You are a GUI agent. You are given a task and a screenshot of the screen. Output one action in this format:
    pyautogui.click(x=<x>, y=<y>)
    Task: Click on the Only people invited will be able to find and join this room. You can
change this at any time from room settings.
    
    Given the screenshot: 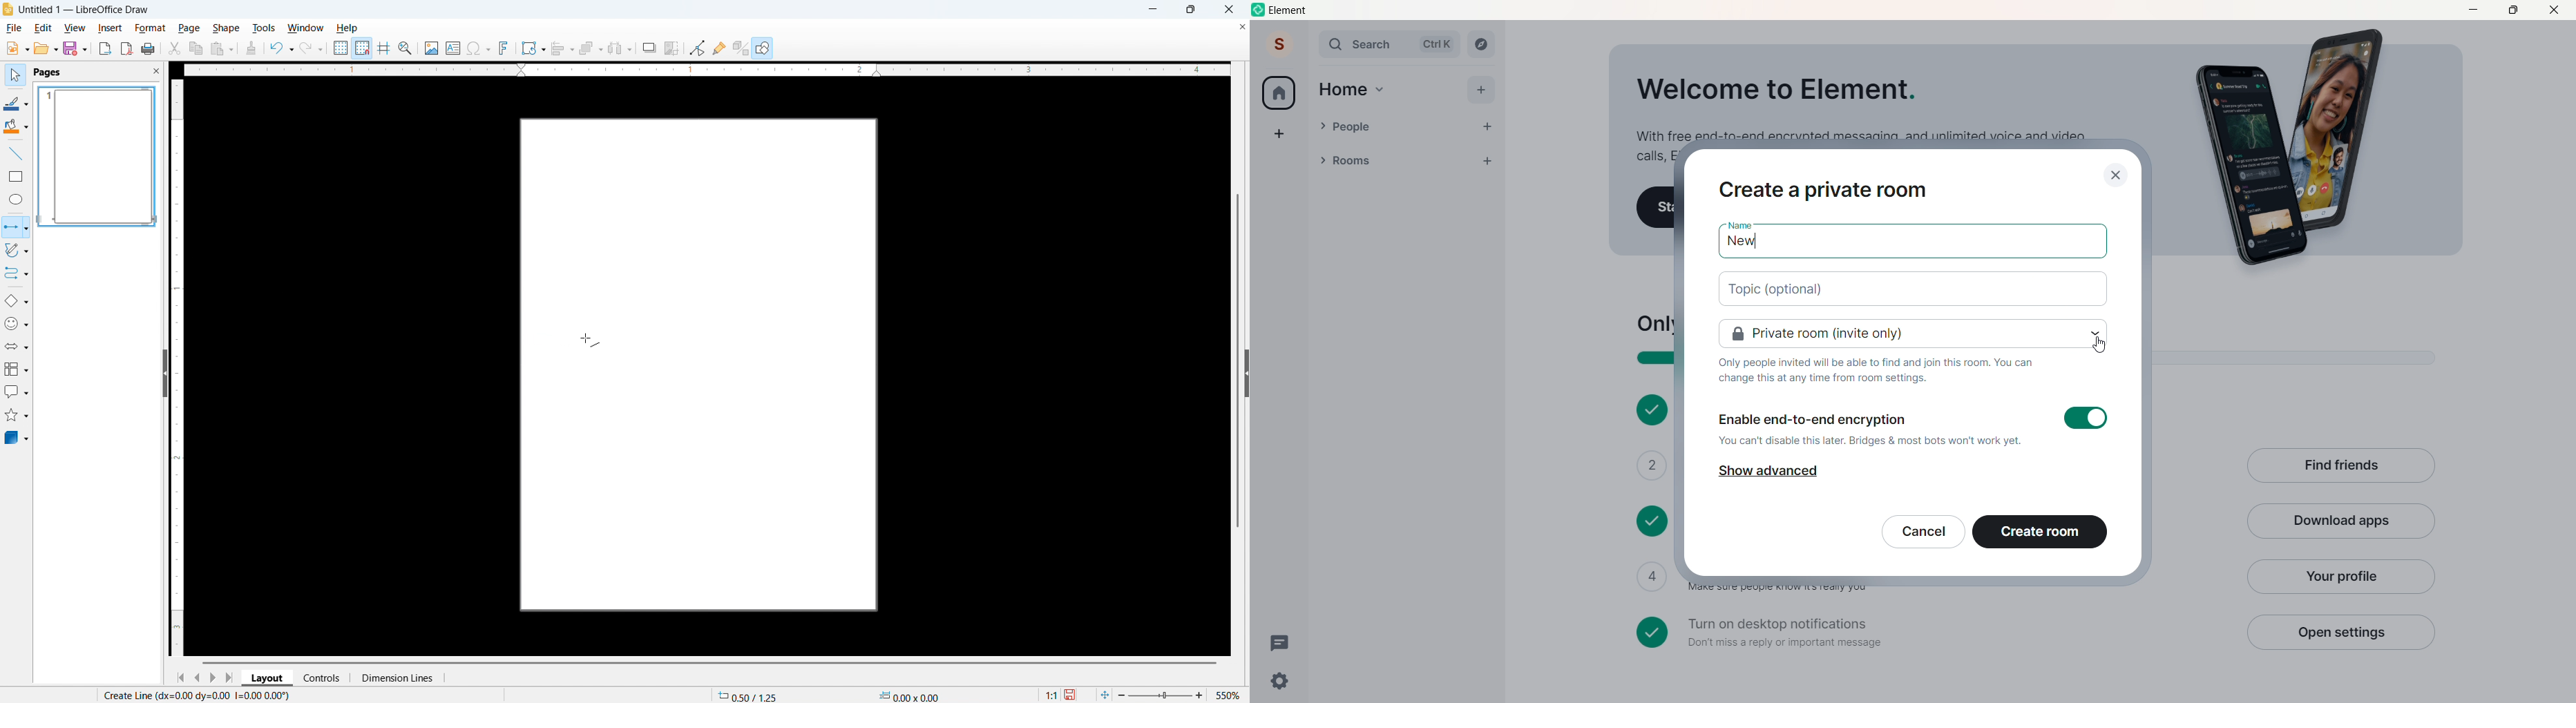 What is the action you would take?
    pyautogui.click(x=1877, y=370)
    